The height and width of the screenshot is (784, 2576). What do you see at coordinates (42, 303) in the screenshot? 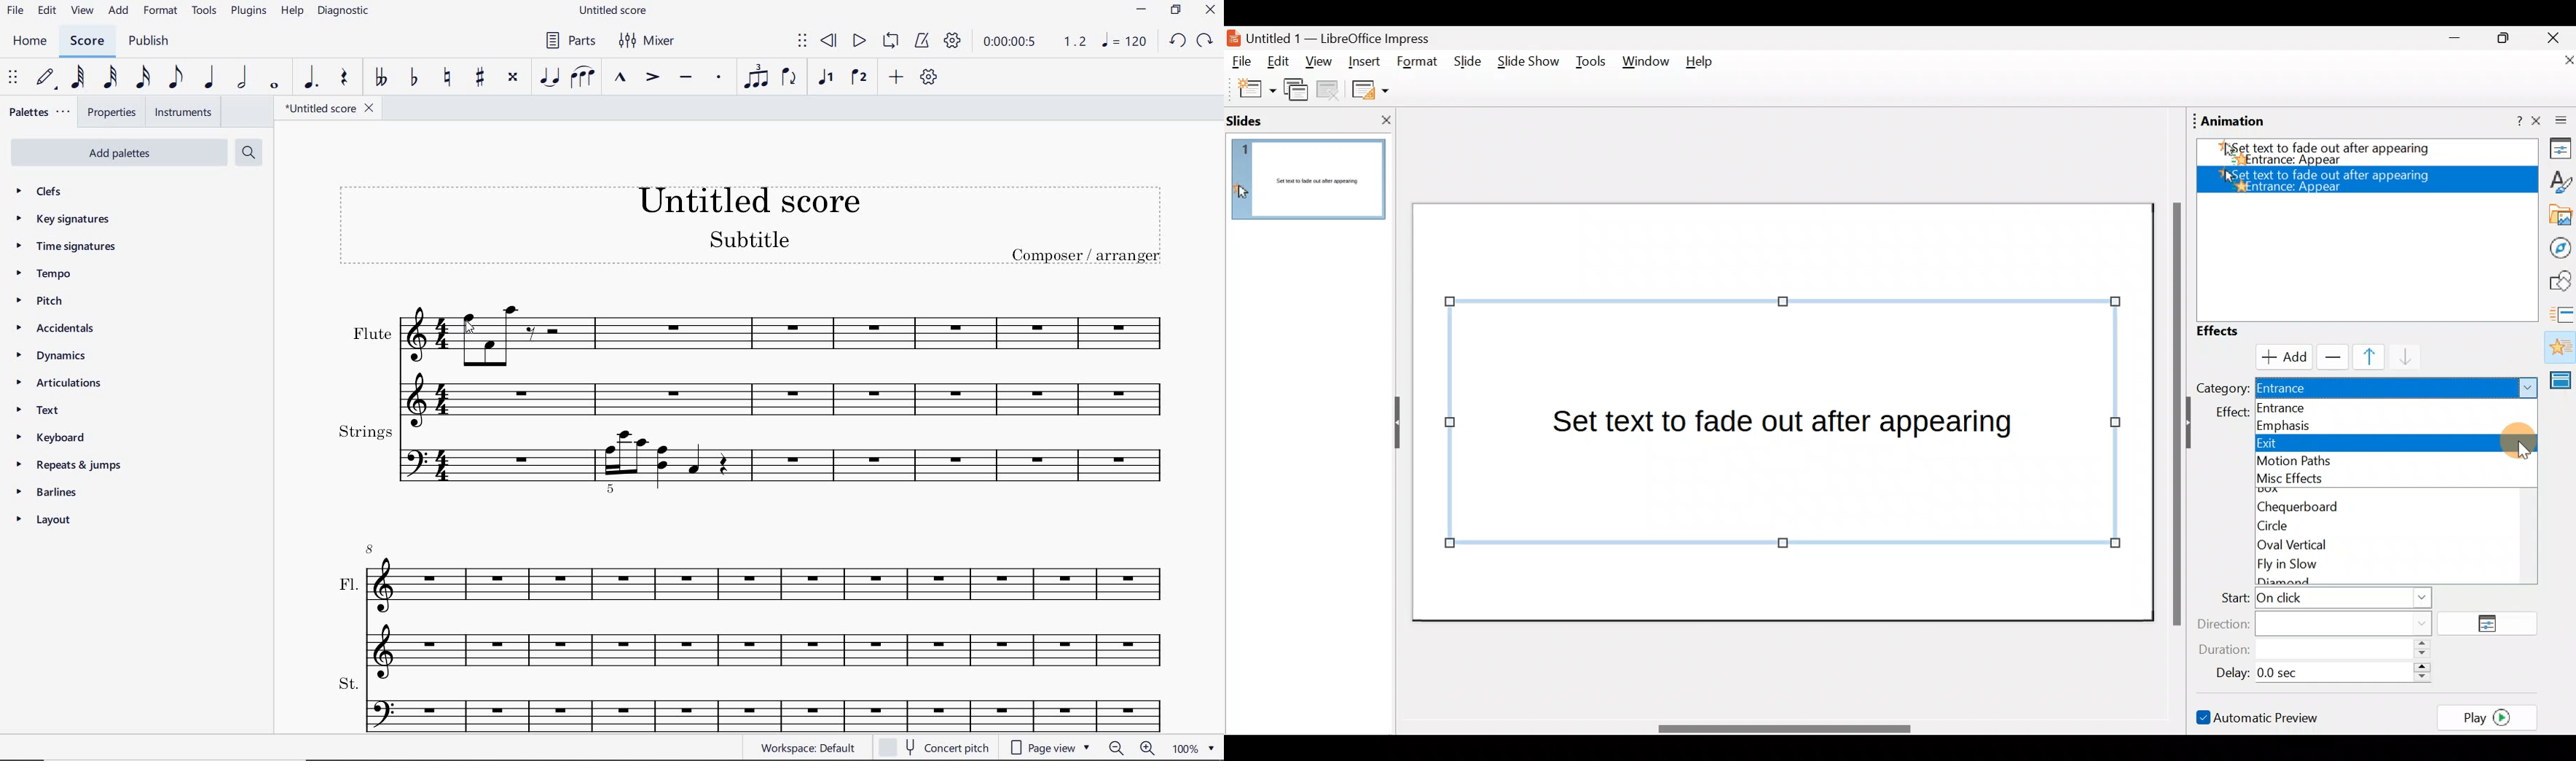
I see `pitch` at bounding box center [42, 303].